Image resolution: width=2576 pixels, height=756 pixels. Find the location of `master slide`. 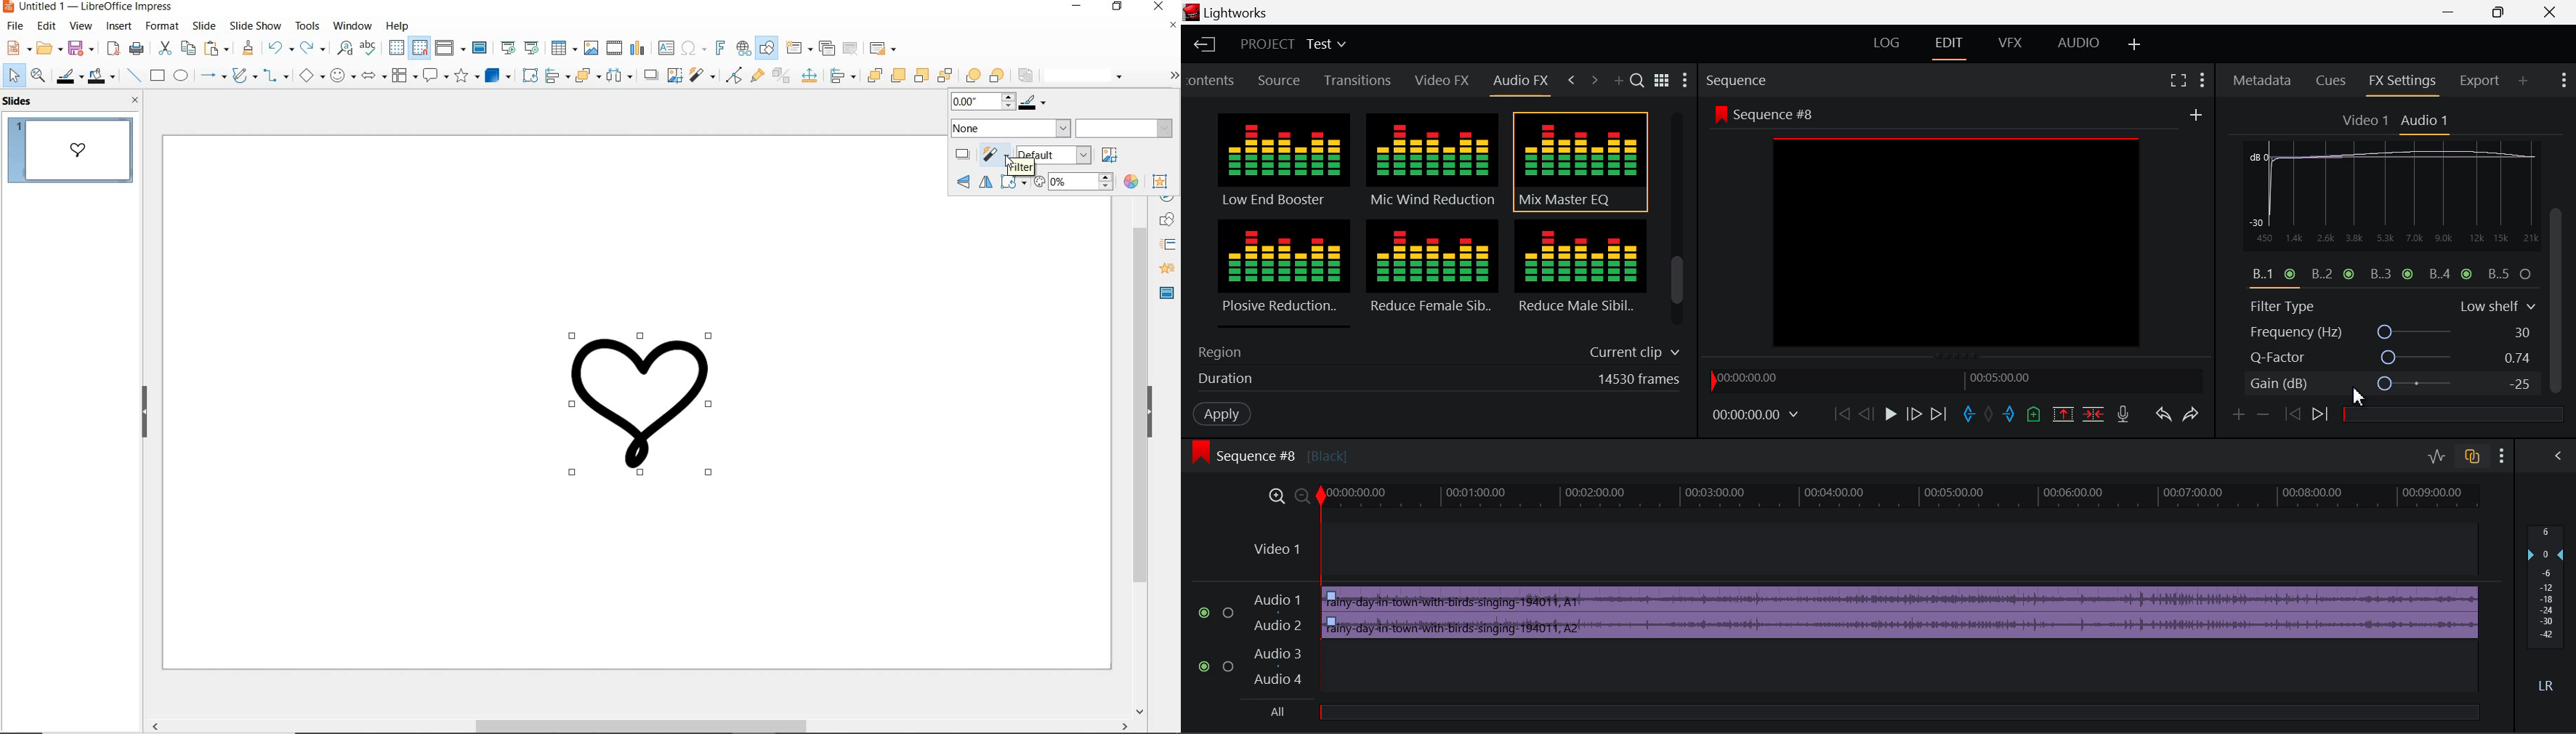

master slide is located at coordinates (480, 49).